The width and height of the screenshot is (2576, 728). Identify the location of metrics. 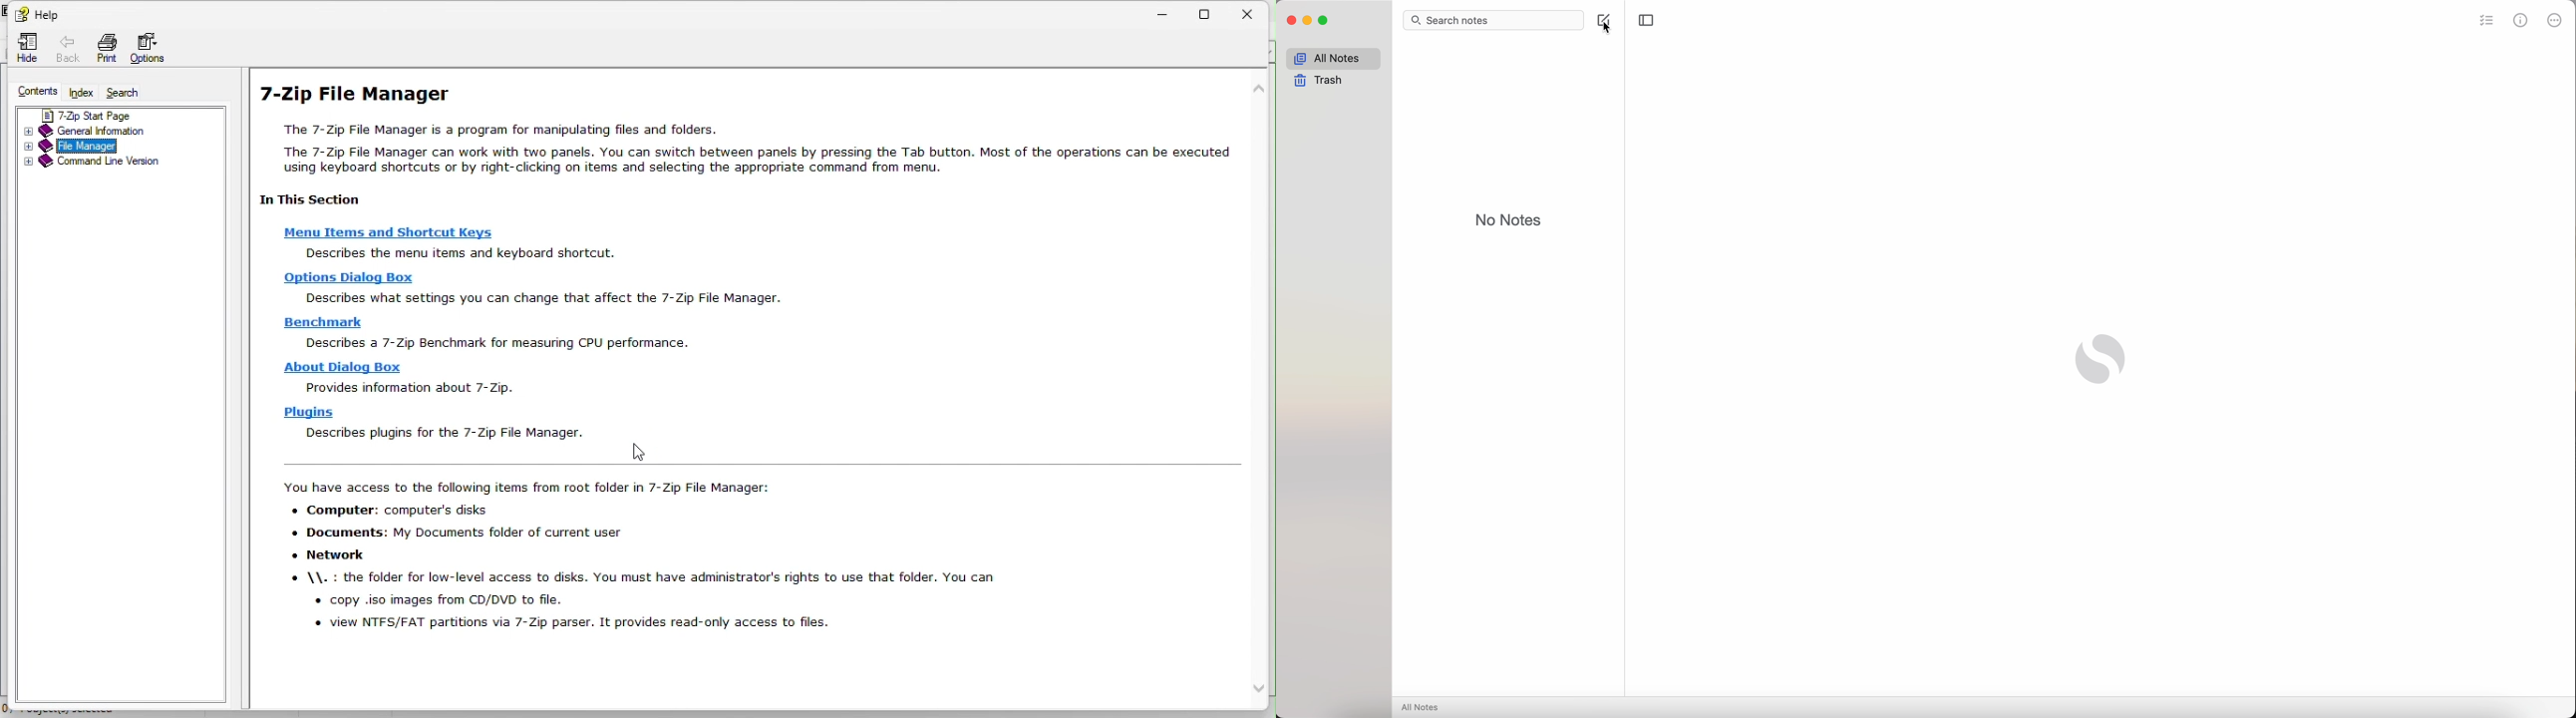
(2523, 19).